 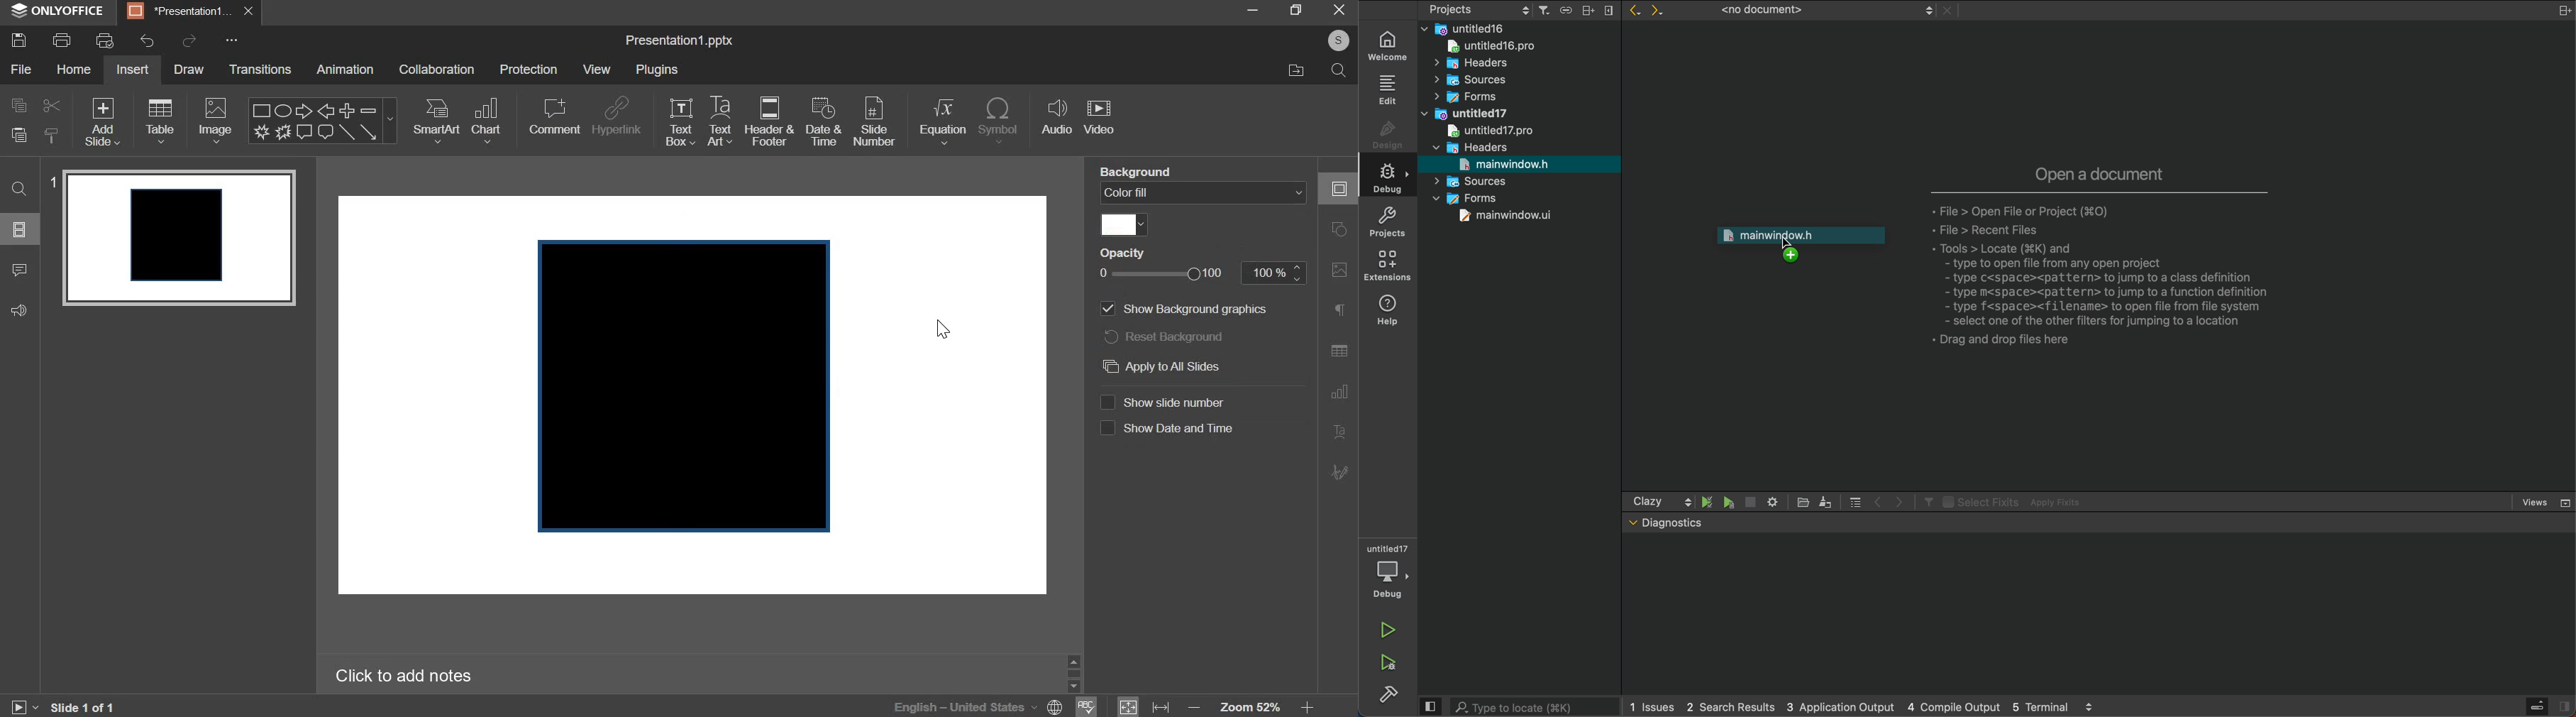 I want to click on Opacity, so click(x=1124, y=253).